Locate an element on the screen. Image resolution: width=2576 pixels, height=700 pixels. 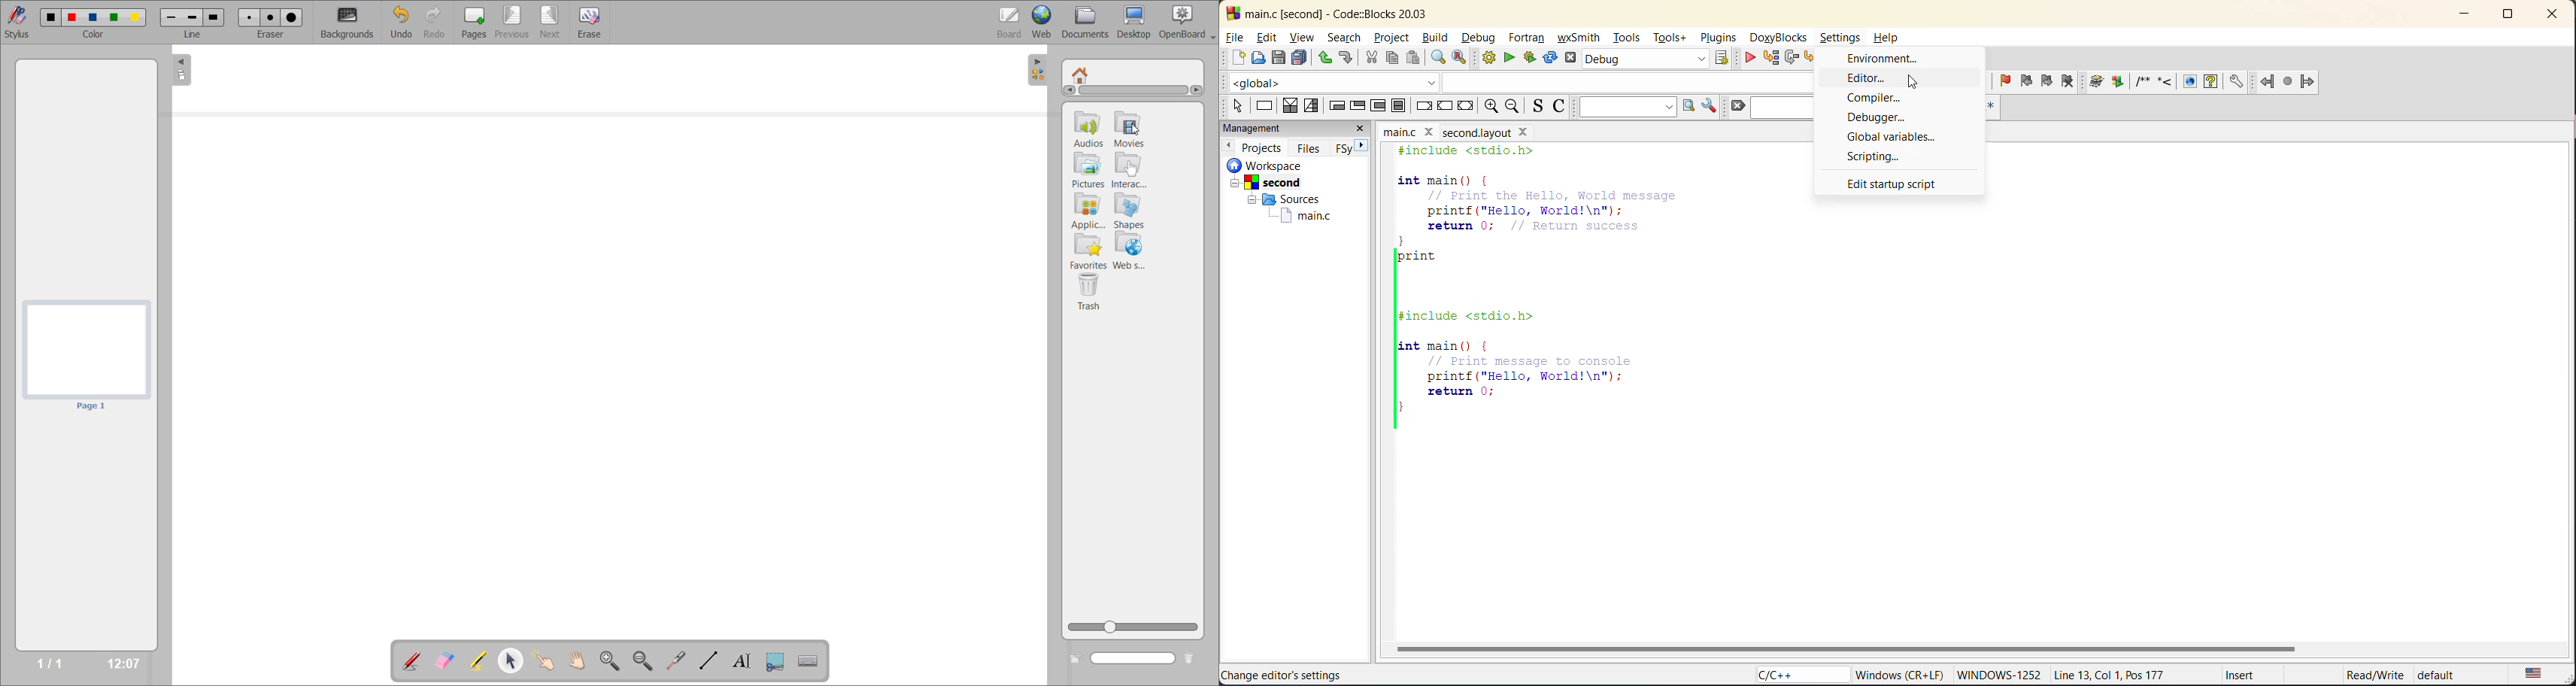
metadata is located at coordinates (1902, 674).